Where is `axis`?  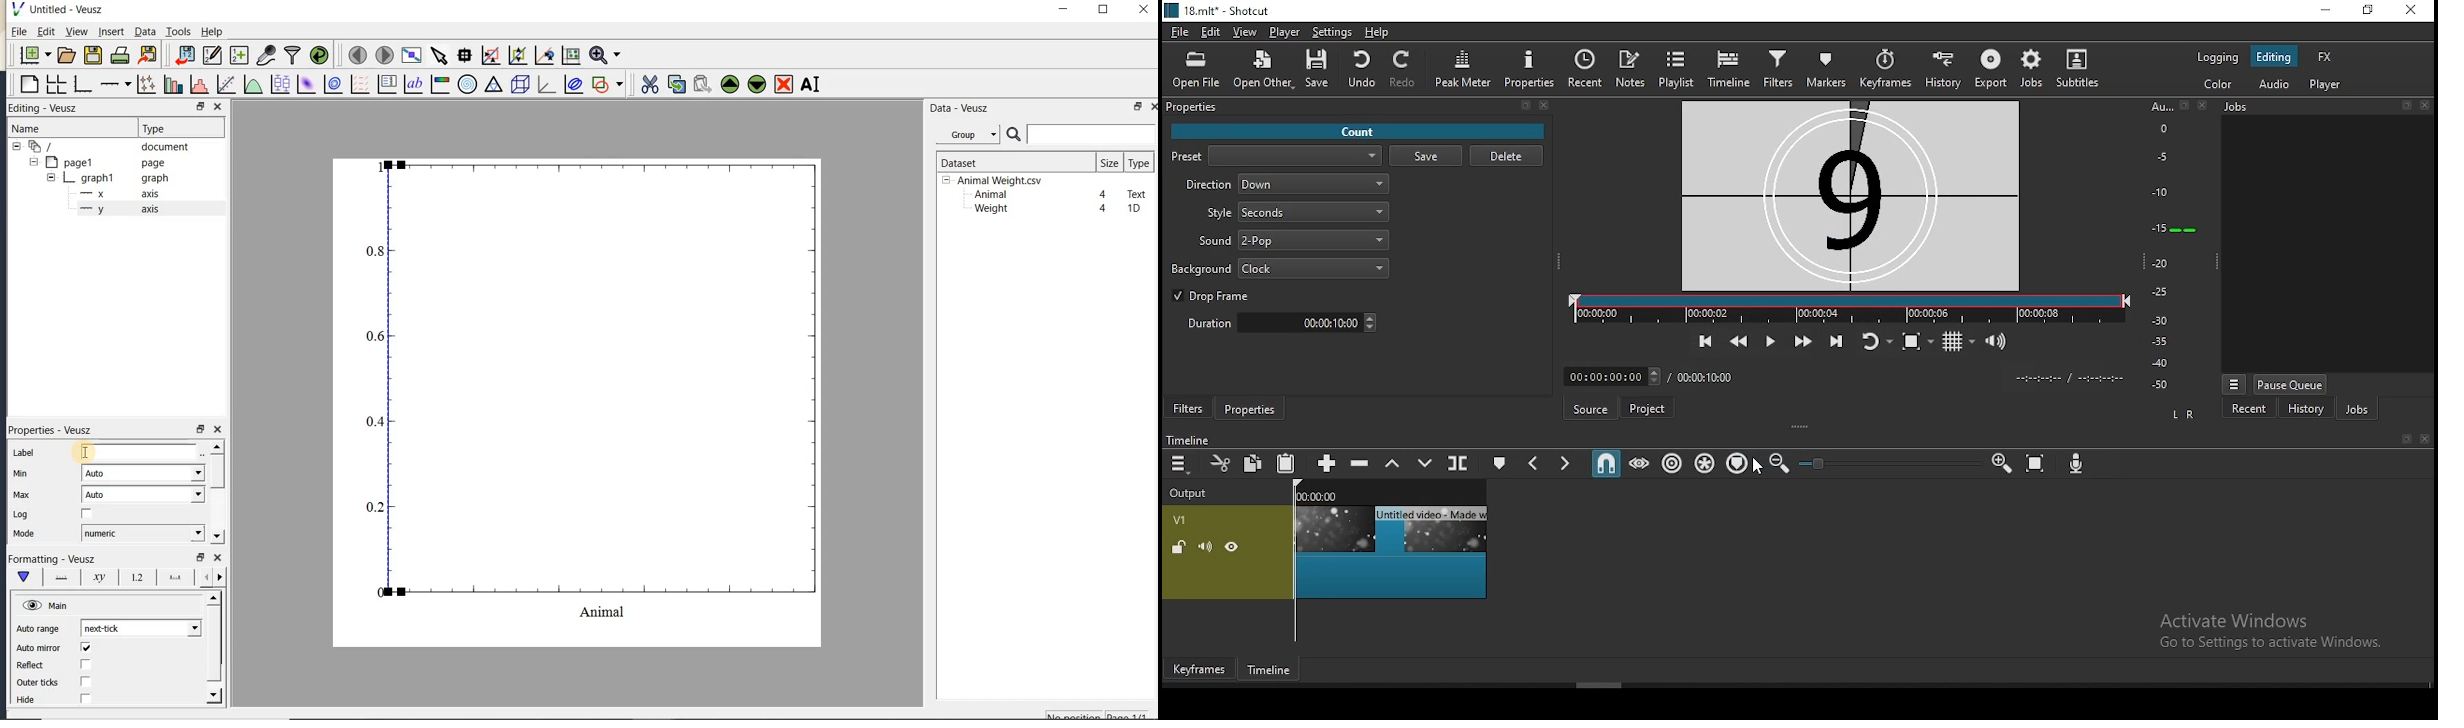 axis is located at coordinates (117, 210).